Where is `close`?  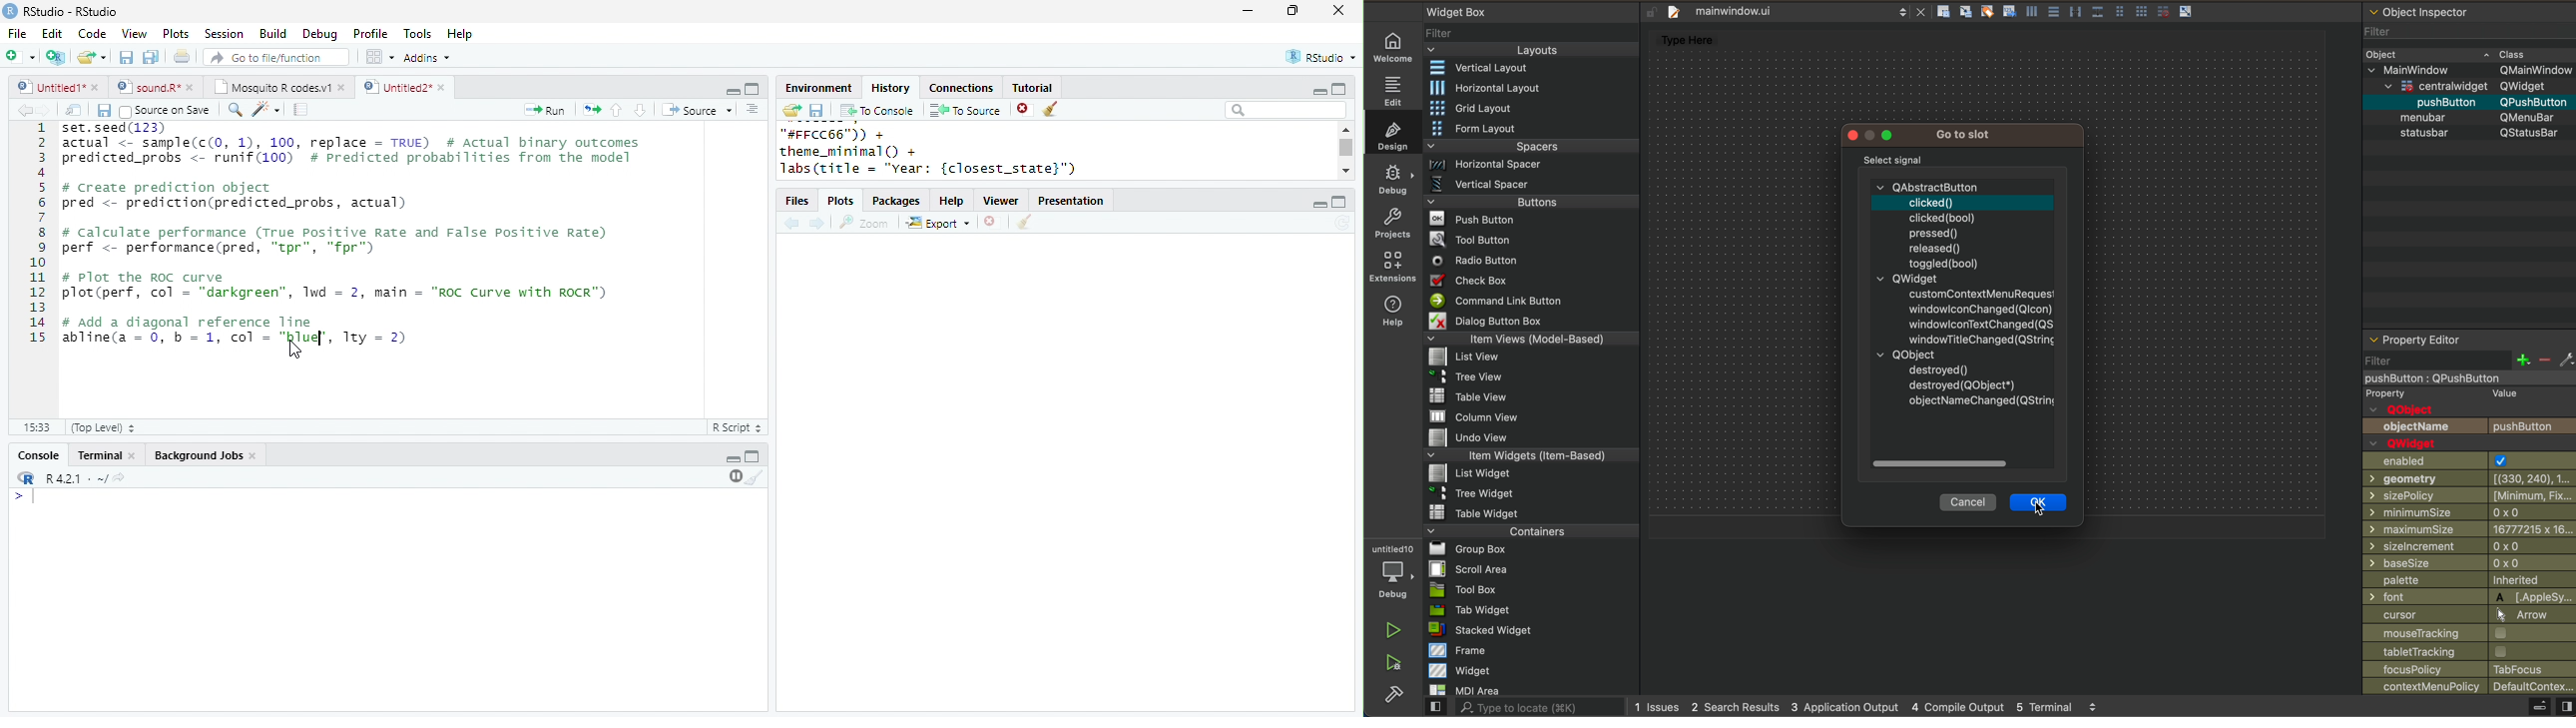
close is located at coordinates (343, 87).